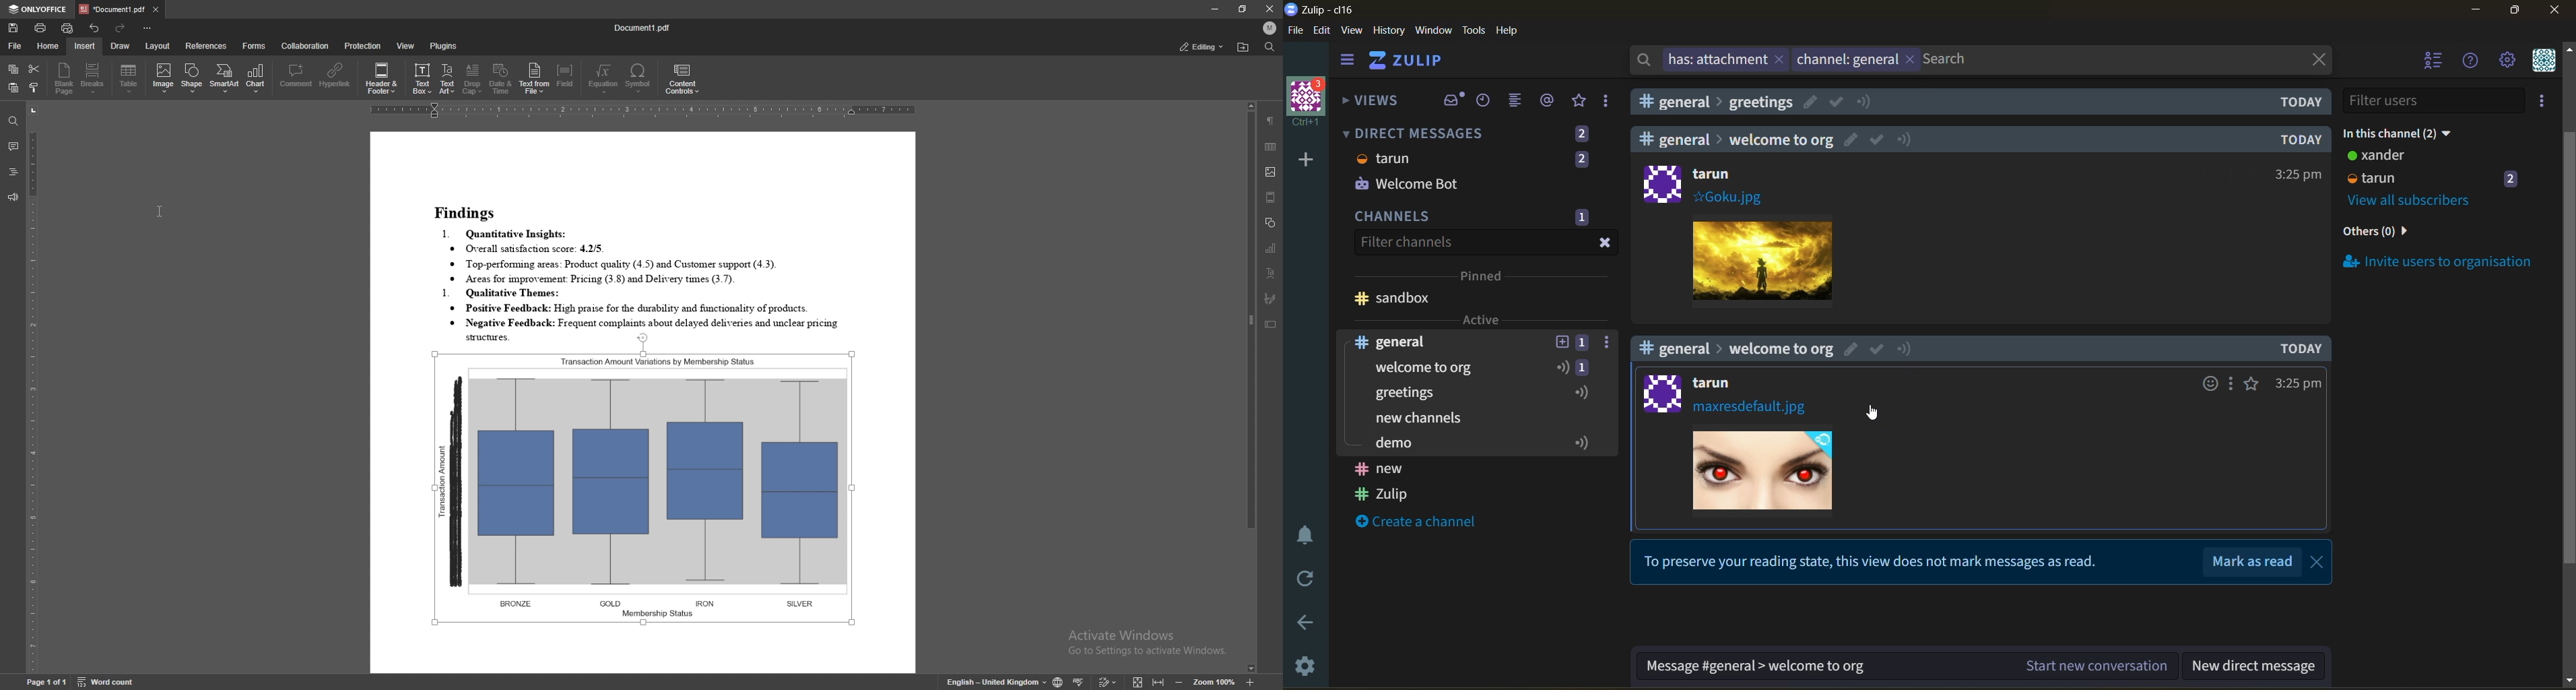 The image size is (2576, 700). I want to click on Filter channels, so click(1405, 242).